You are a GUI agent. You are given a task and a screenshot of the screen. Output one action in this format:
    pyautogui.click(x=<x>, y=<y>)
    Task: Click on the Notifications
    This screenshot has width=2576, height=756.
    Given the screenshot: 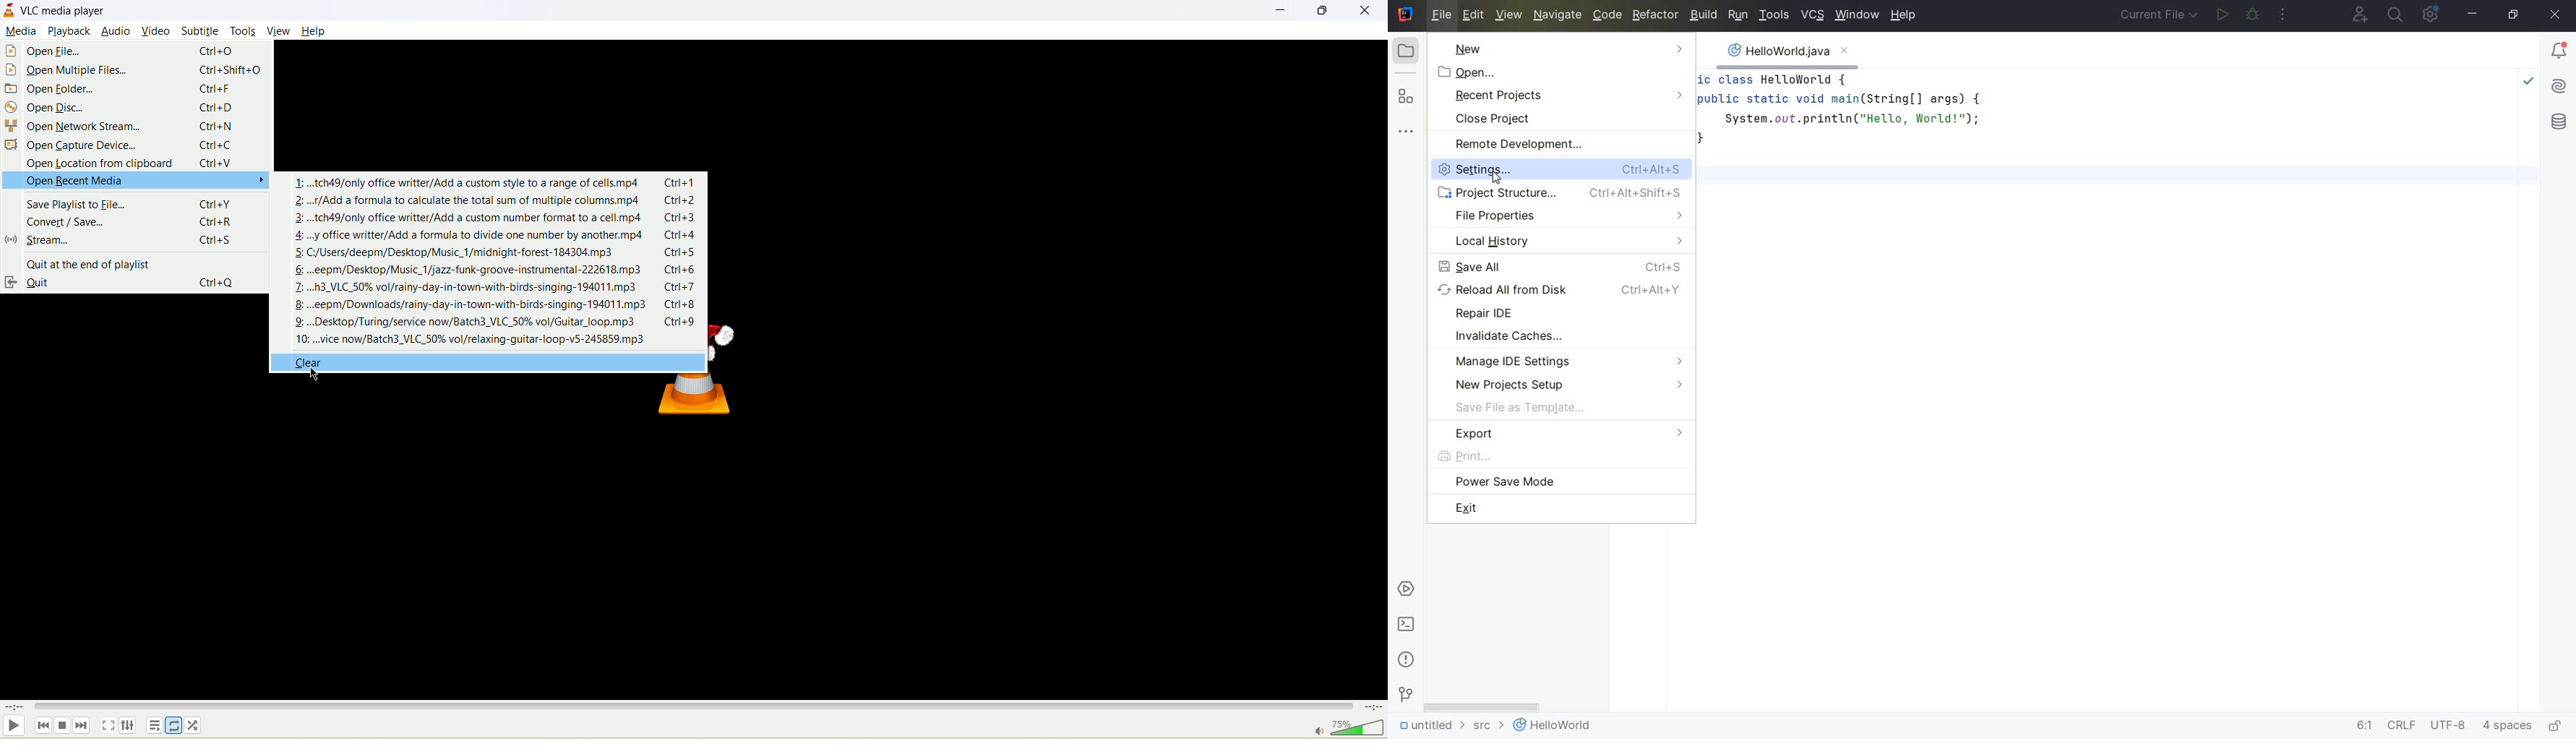 What is the action you would take?
    pyautogui.click(x=2560, y=52)
    